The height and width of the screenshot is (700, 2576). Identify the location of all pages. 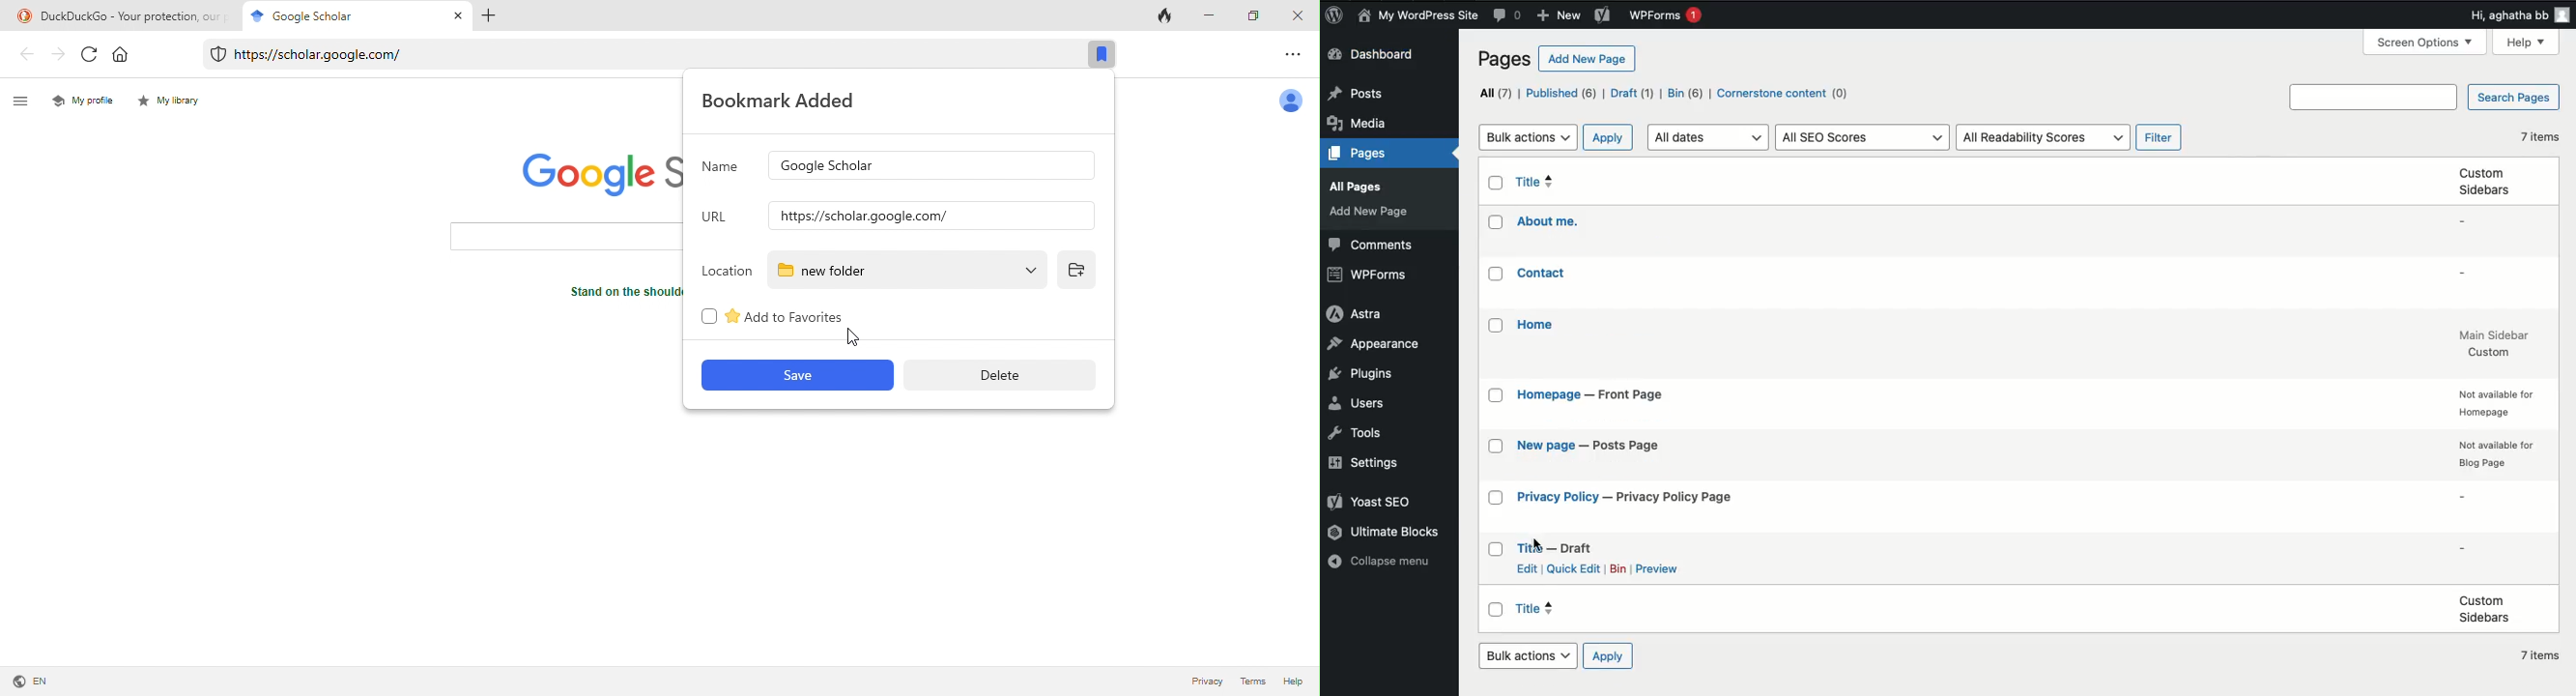
(1359, 187).